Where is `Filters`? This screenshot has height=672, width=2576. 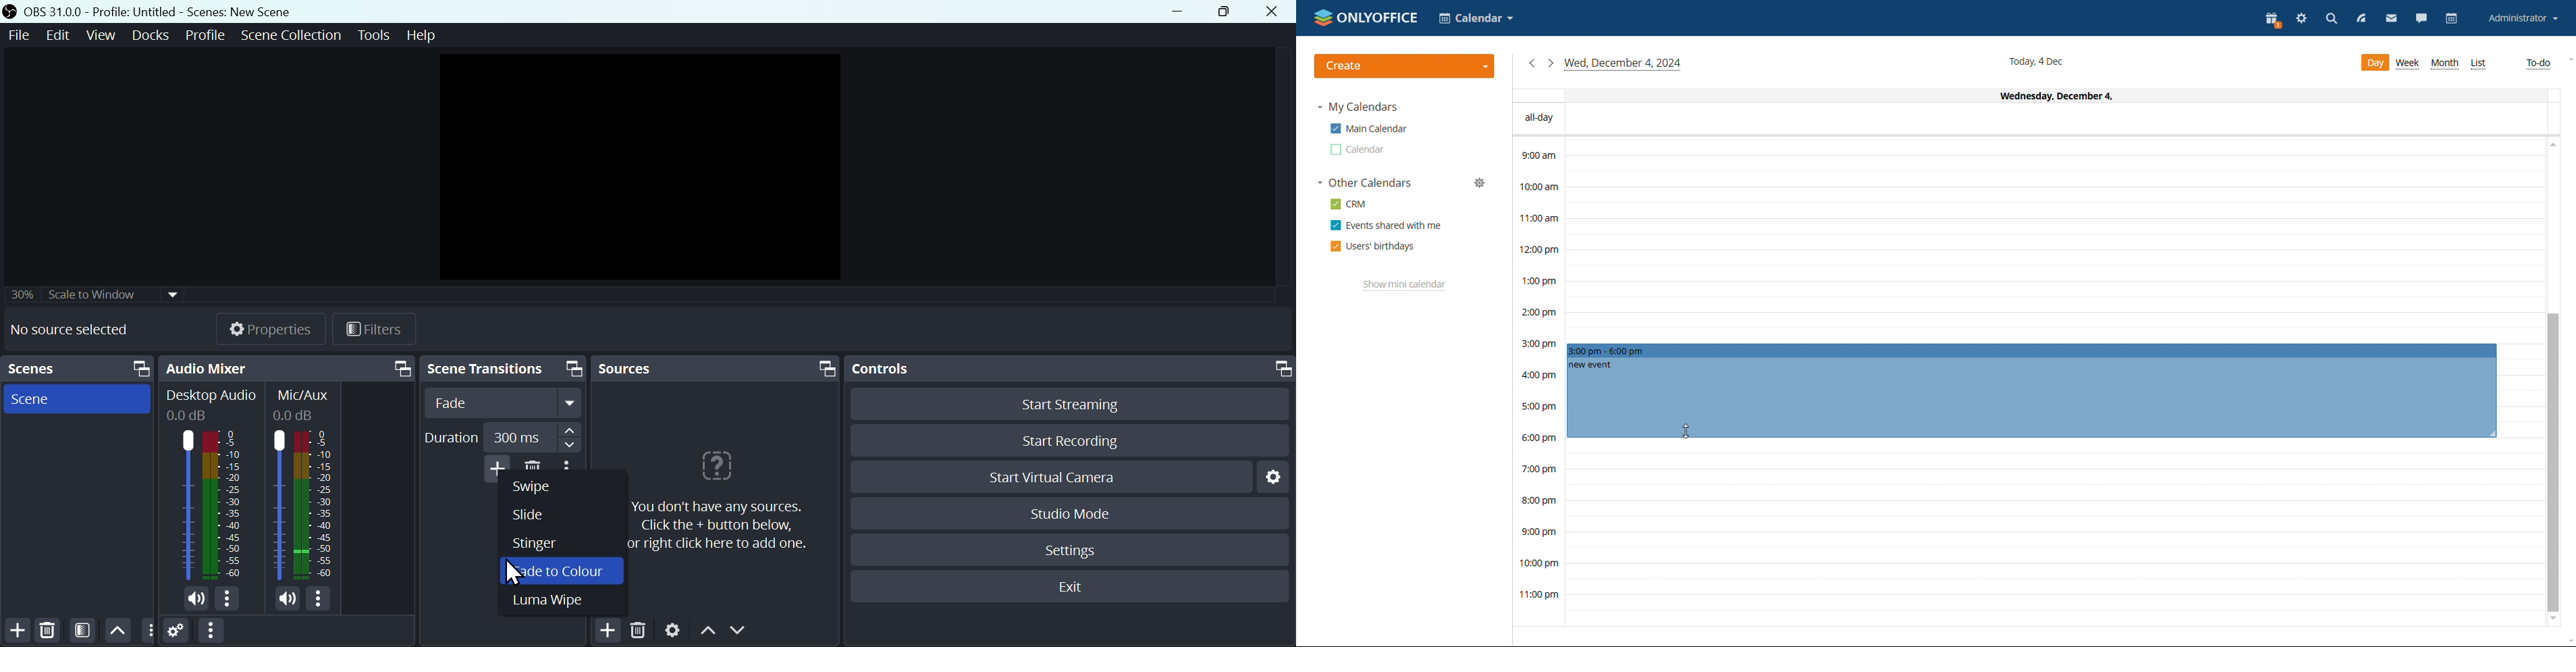 Filters is located at coordinates (384, 331).